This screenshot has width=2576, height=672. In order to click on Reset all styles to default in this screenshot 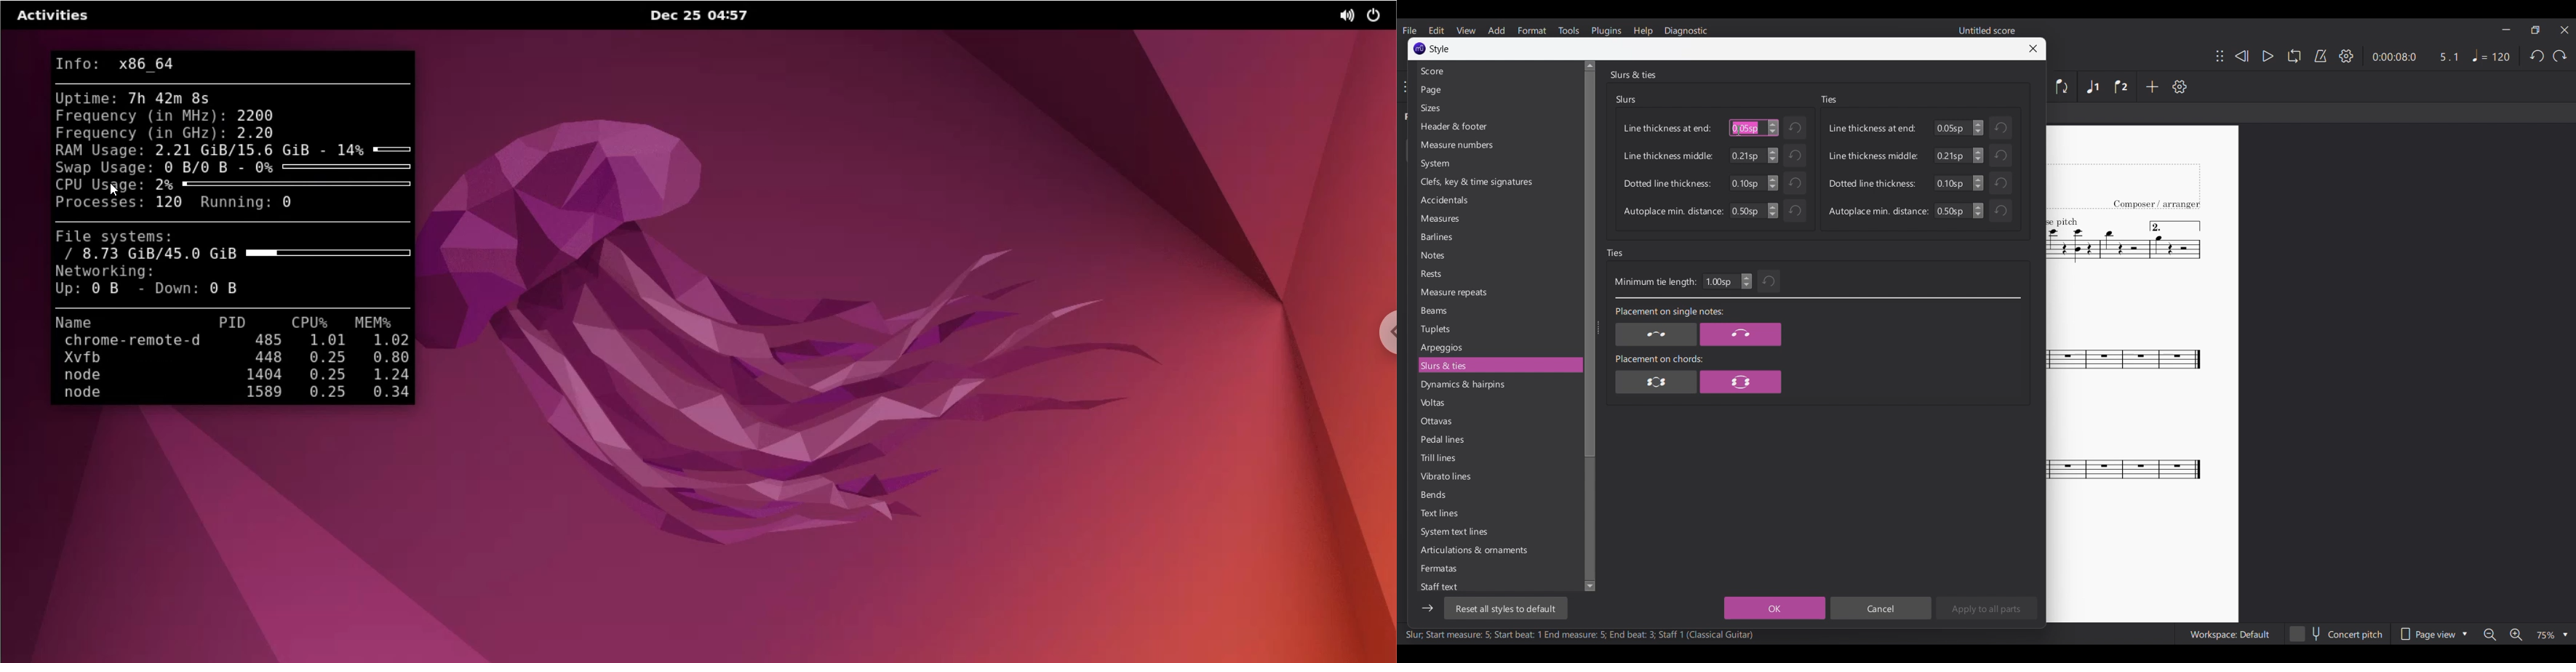, I will do `click(1505, 608)`.